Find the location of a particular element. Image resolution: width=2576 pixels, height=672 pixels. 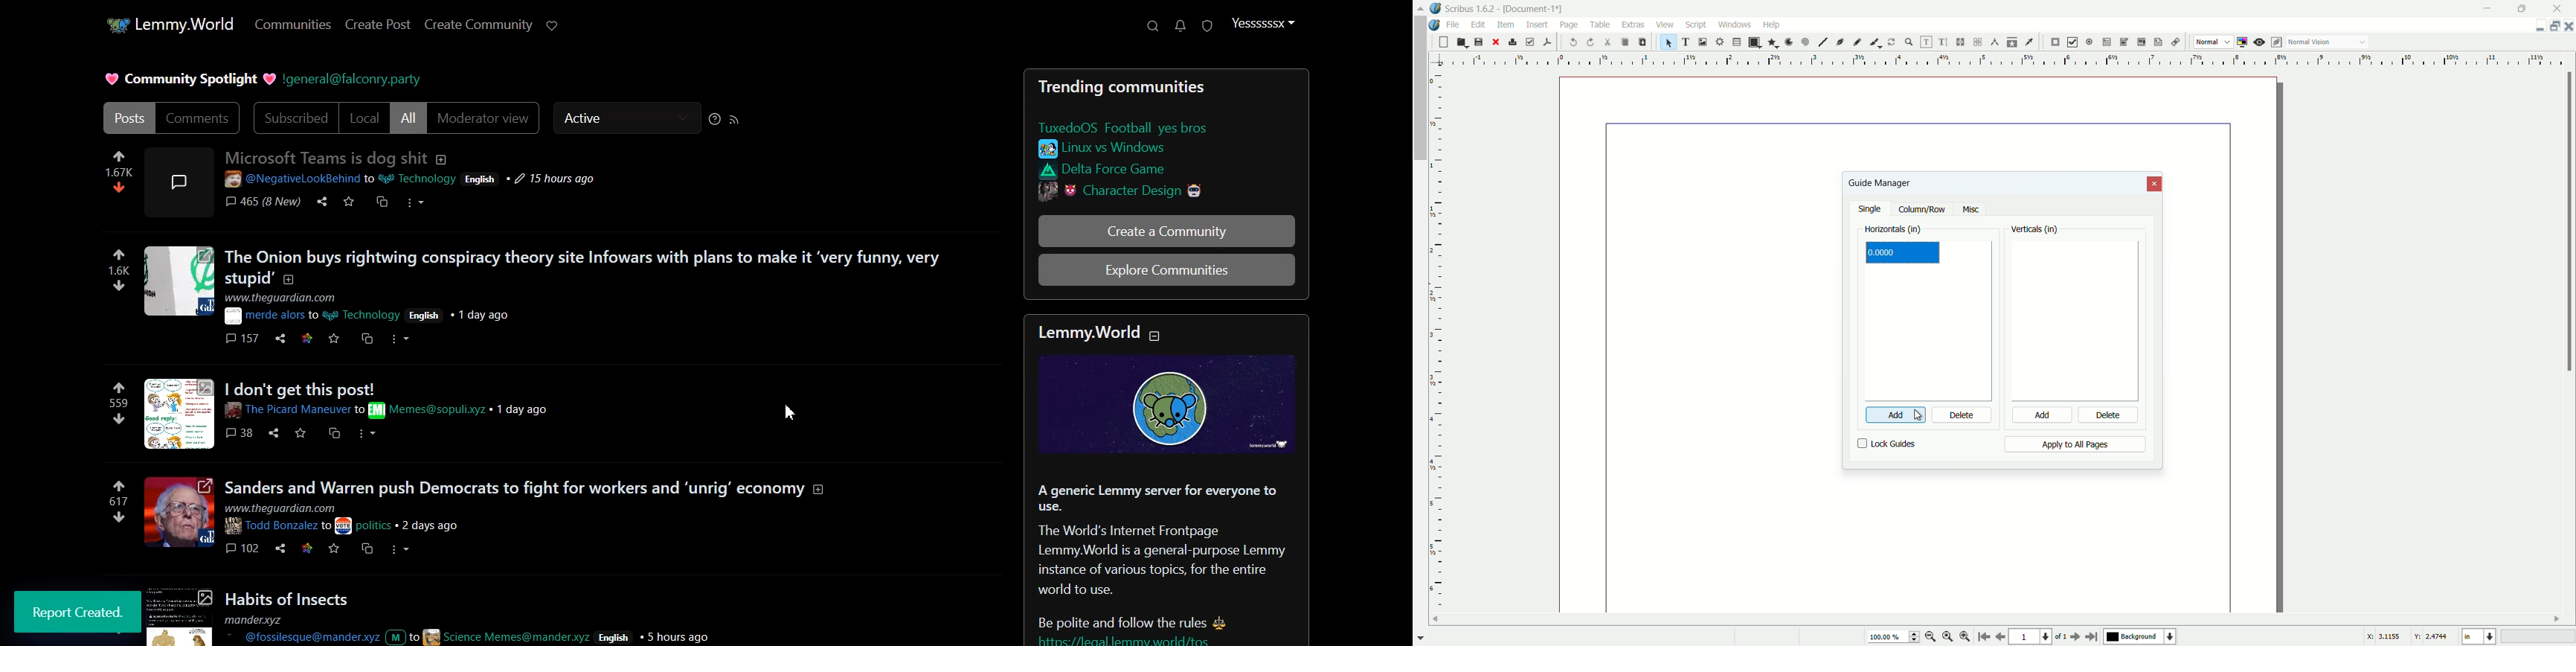

Posts is located at coordinates (614, 614).